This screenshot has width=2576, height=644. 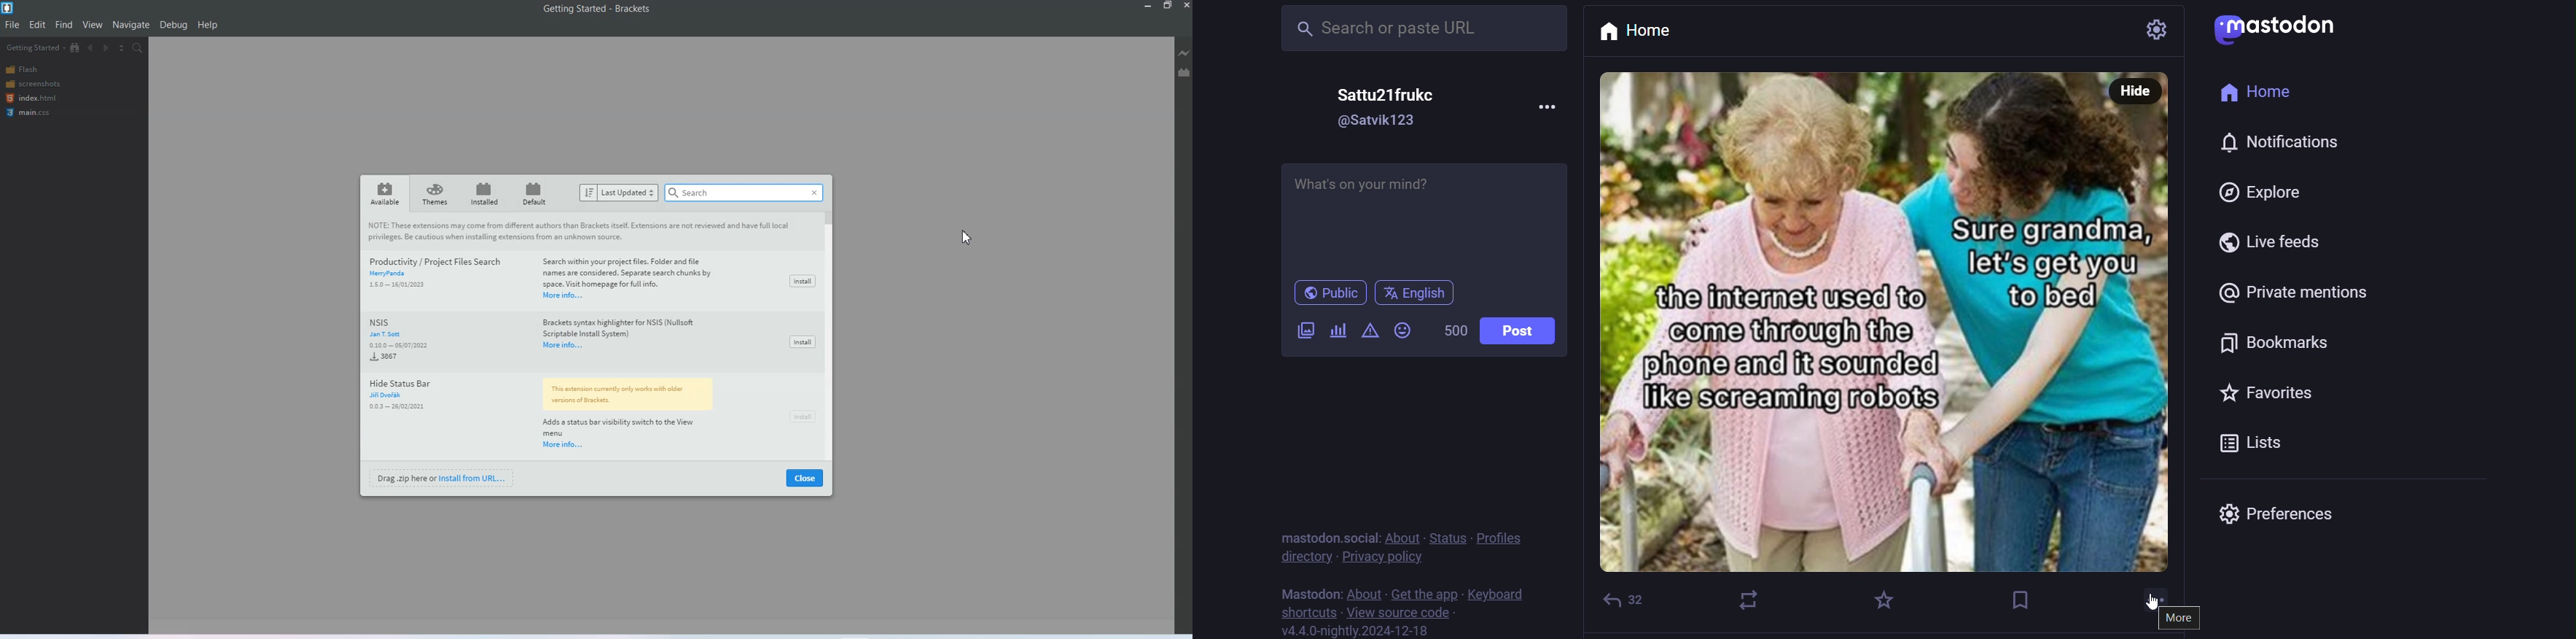 I want to click on screenshots, so click(x=32, y=84).